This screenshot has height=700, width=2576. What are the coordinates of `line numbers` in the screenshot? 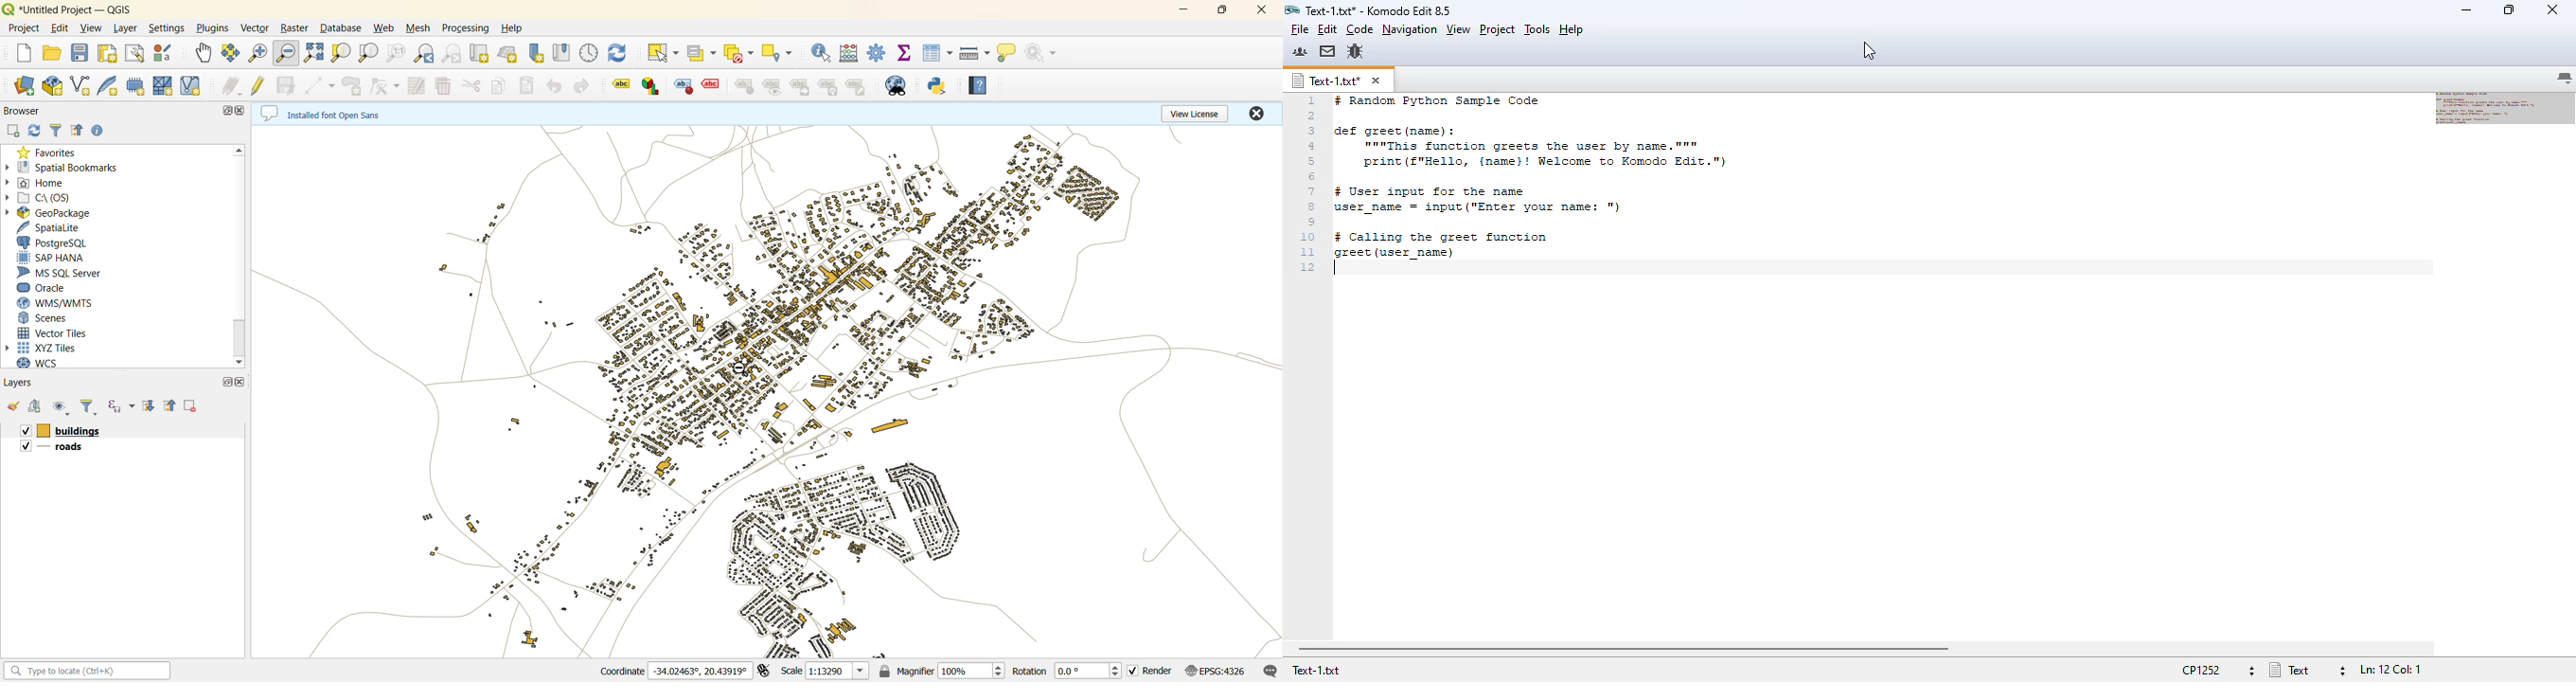 It's located at (1308, 186).